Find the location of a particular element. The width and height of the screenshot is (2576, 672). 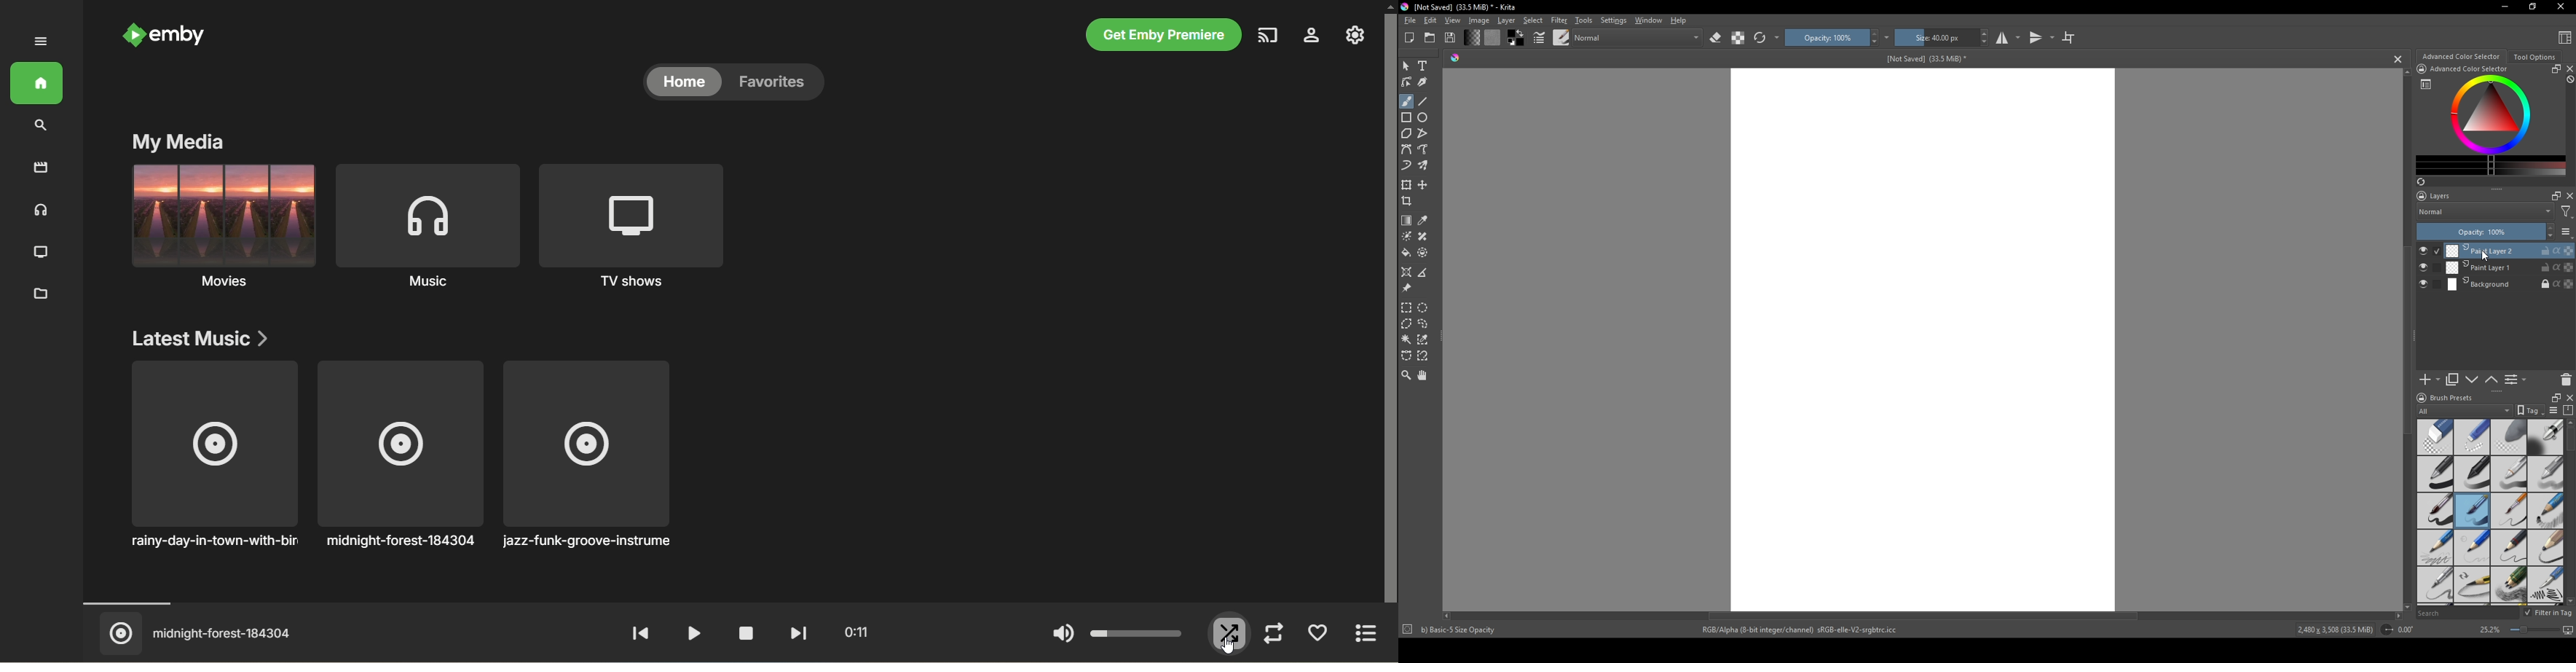

transitions is located at coordinates (2042, 38).